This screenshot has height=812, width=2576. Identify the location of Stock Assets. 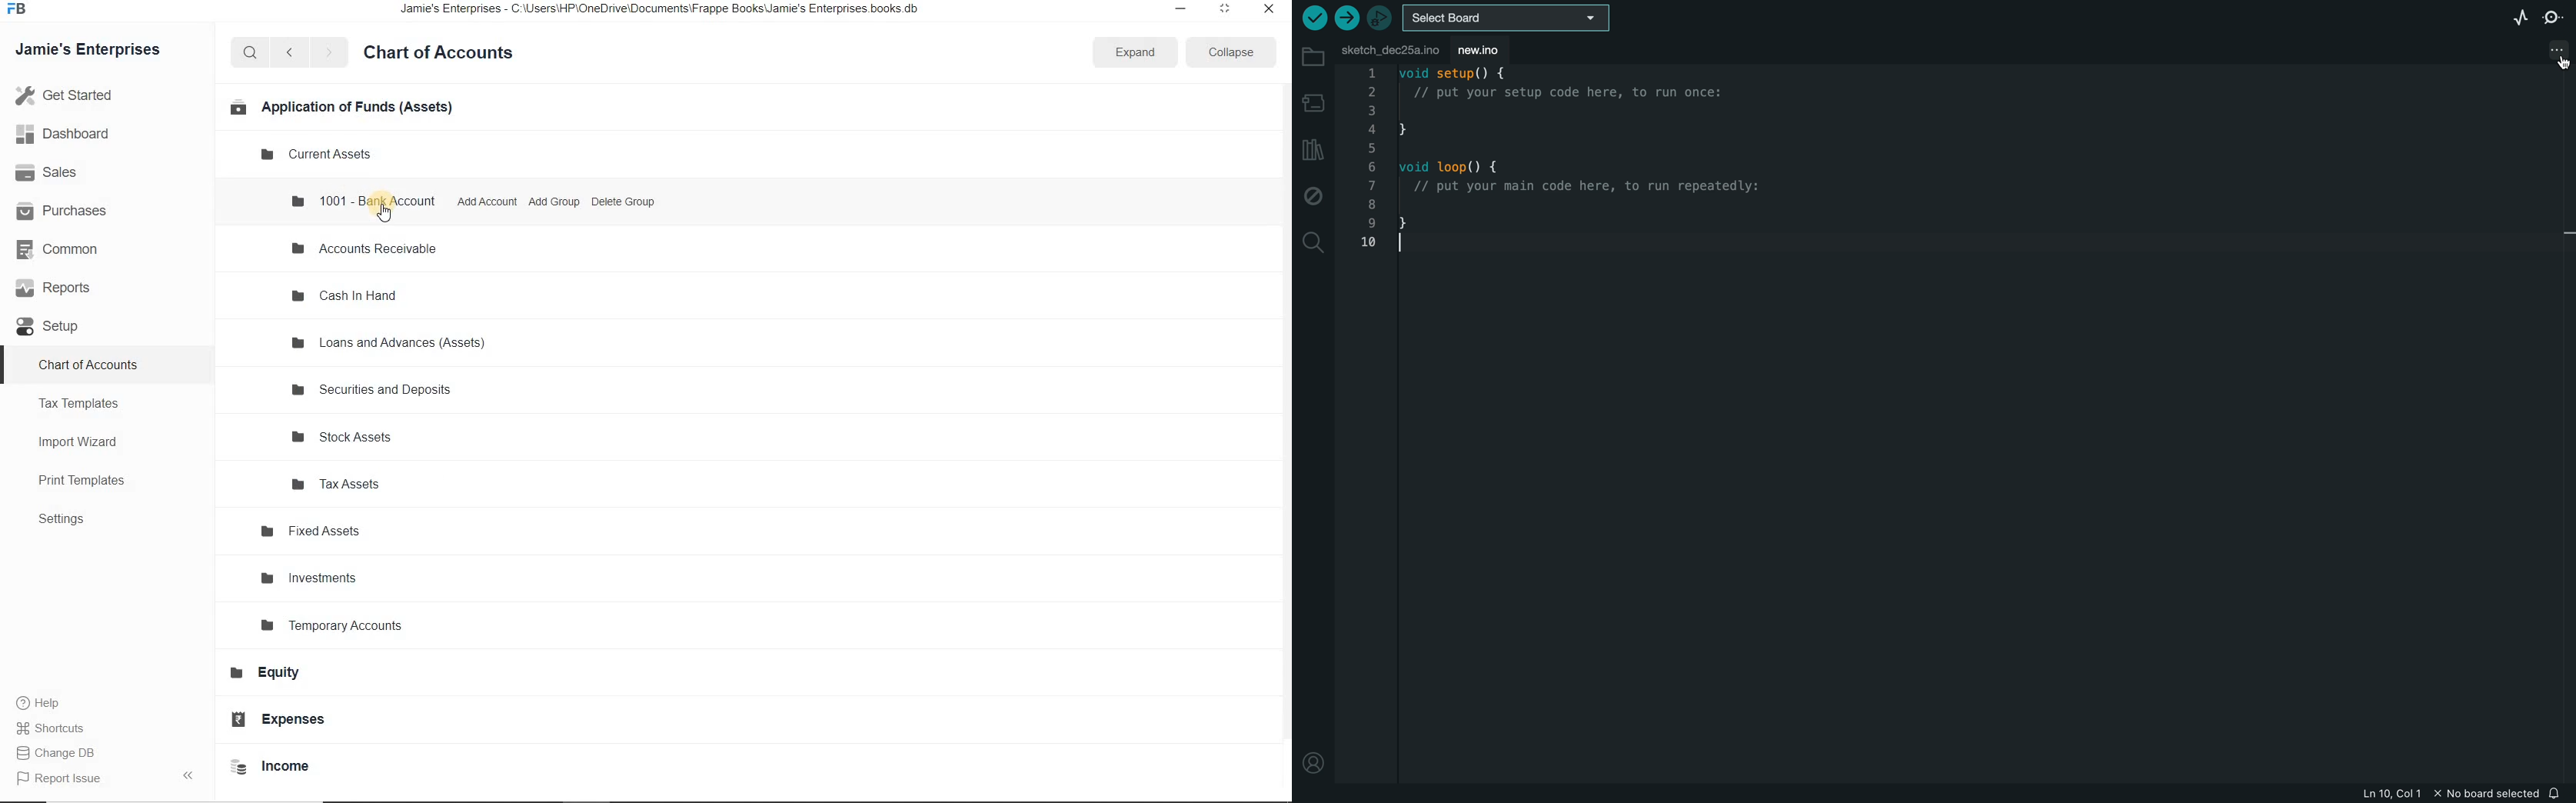
(349, 437).